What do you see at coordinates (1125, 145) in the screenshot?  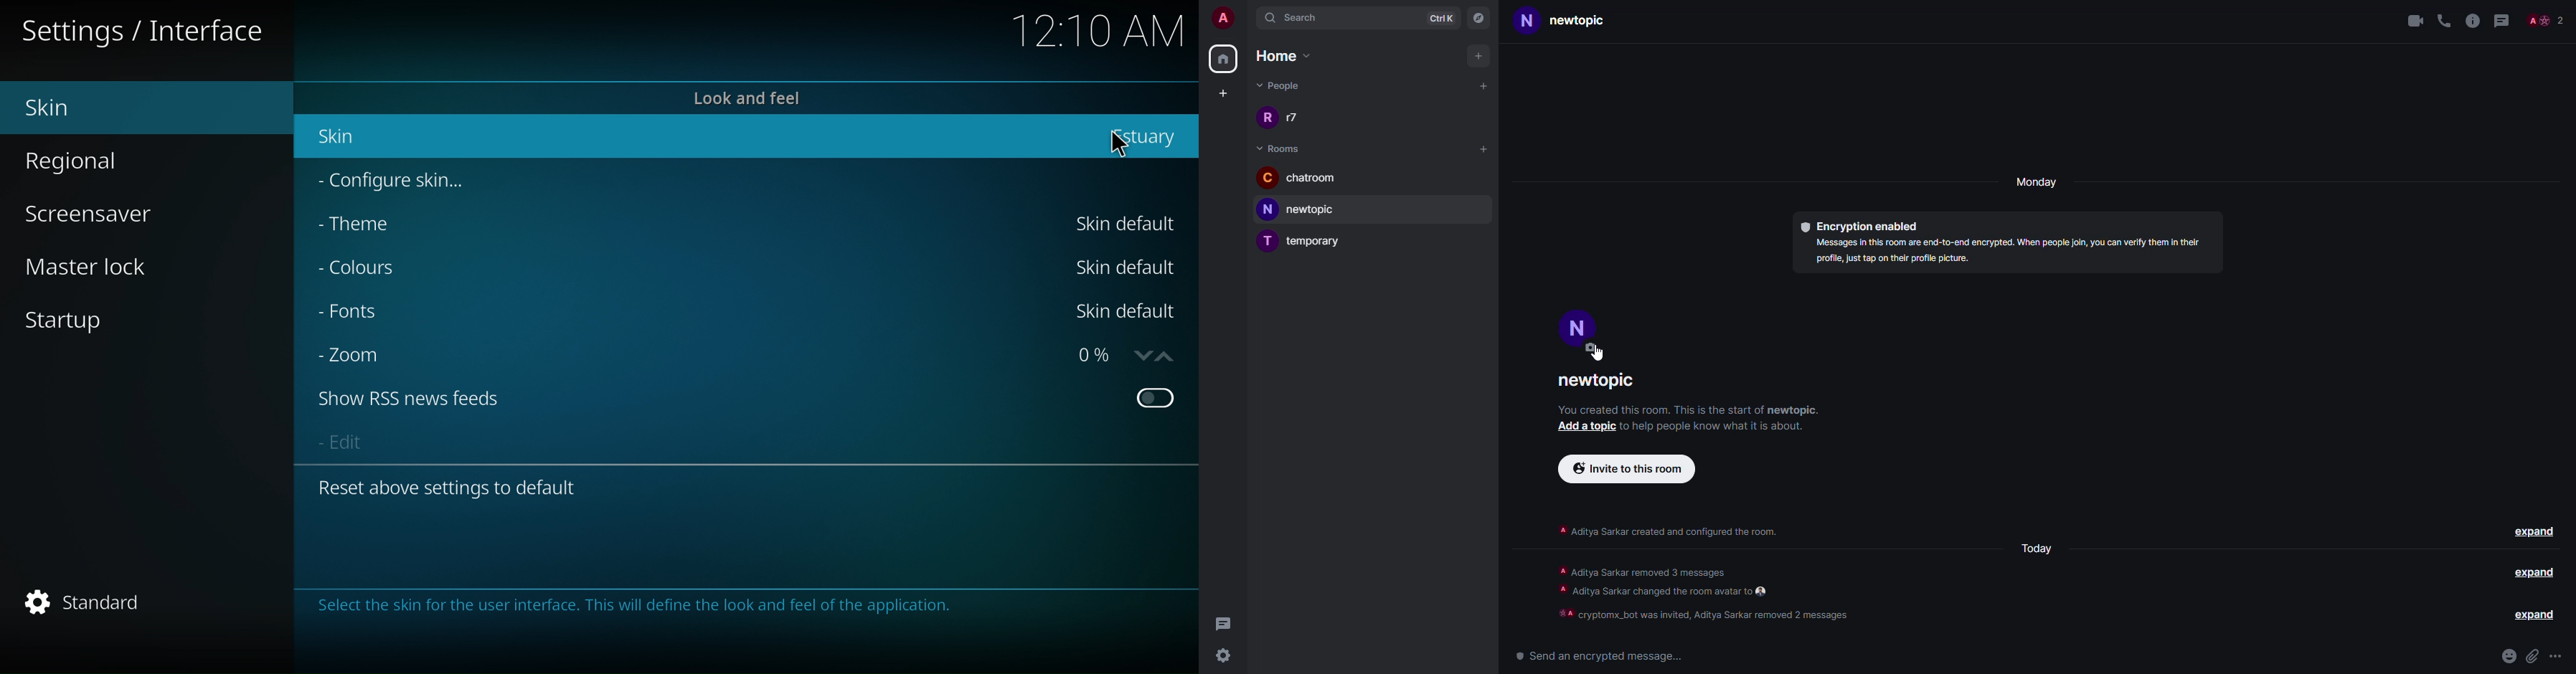 I see `cursor` at bounding box center [1125, 145].